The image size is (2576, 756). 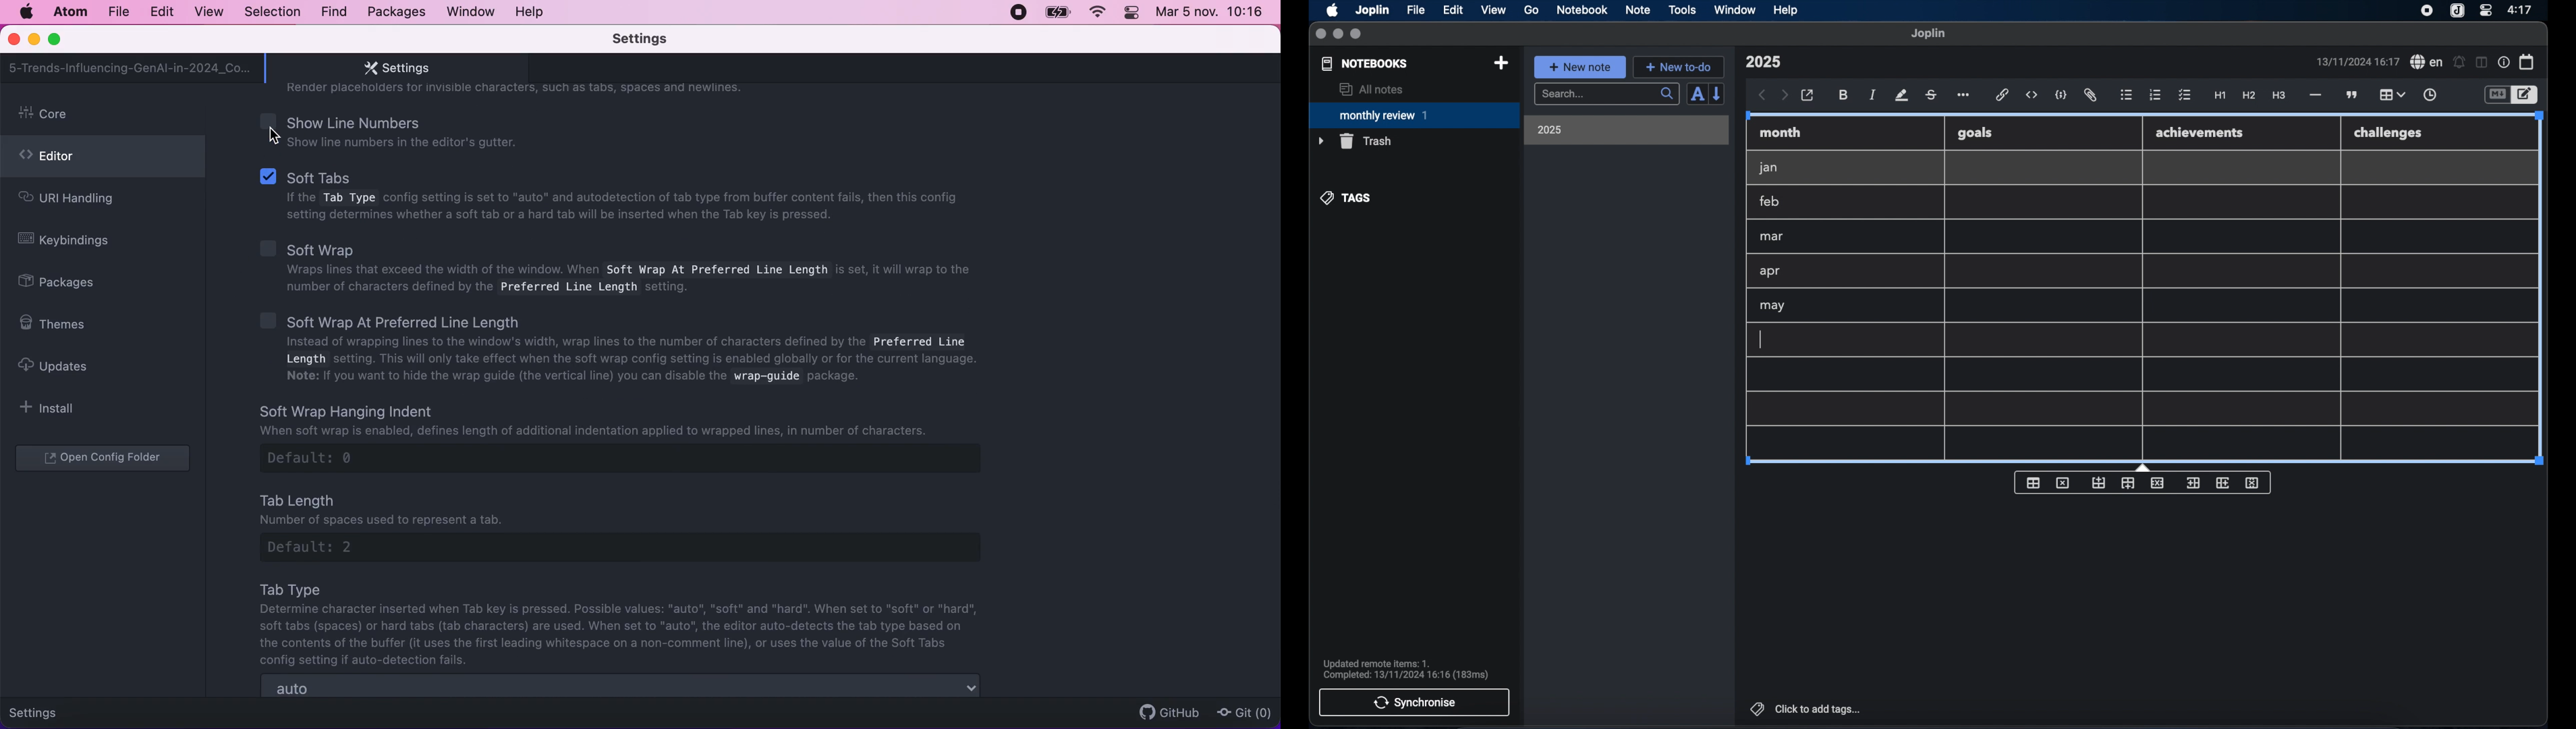 I want to click on heading 1, so click(x=2220, y=96).